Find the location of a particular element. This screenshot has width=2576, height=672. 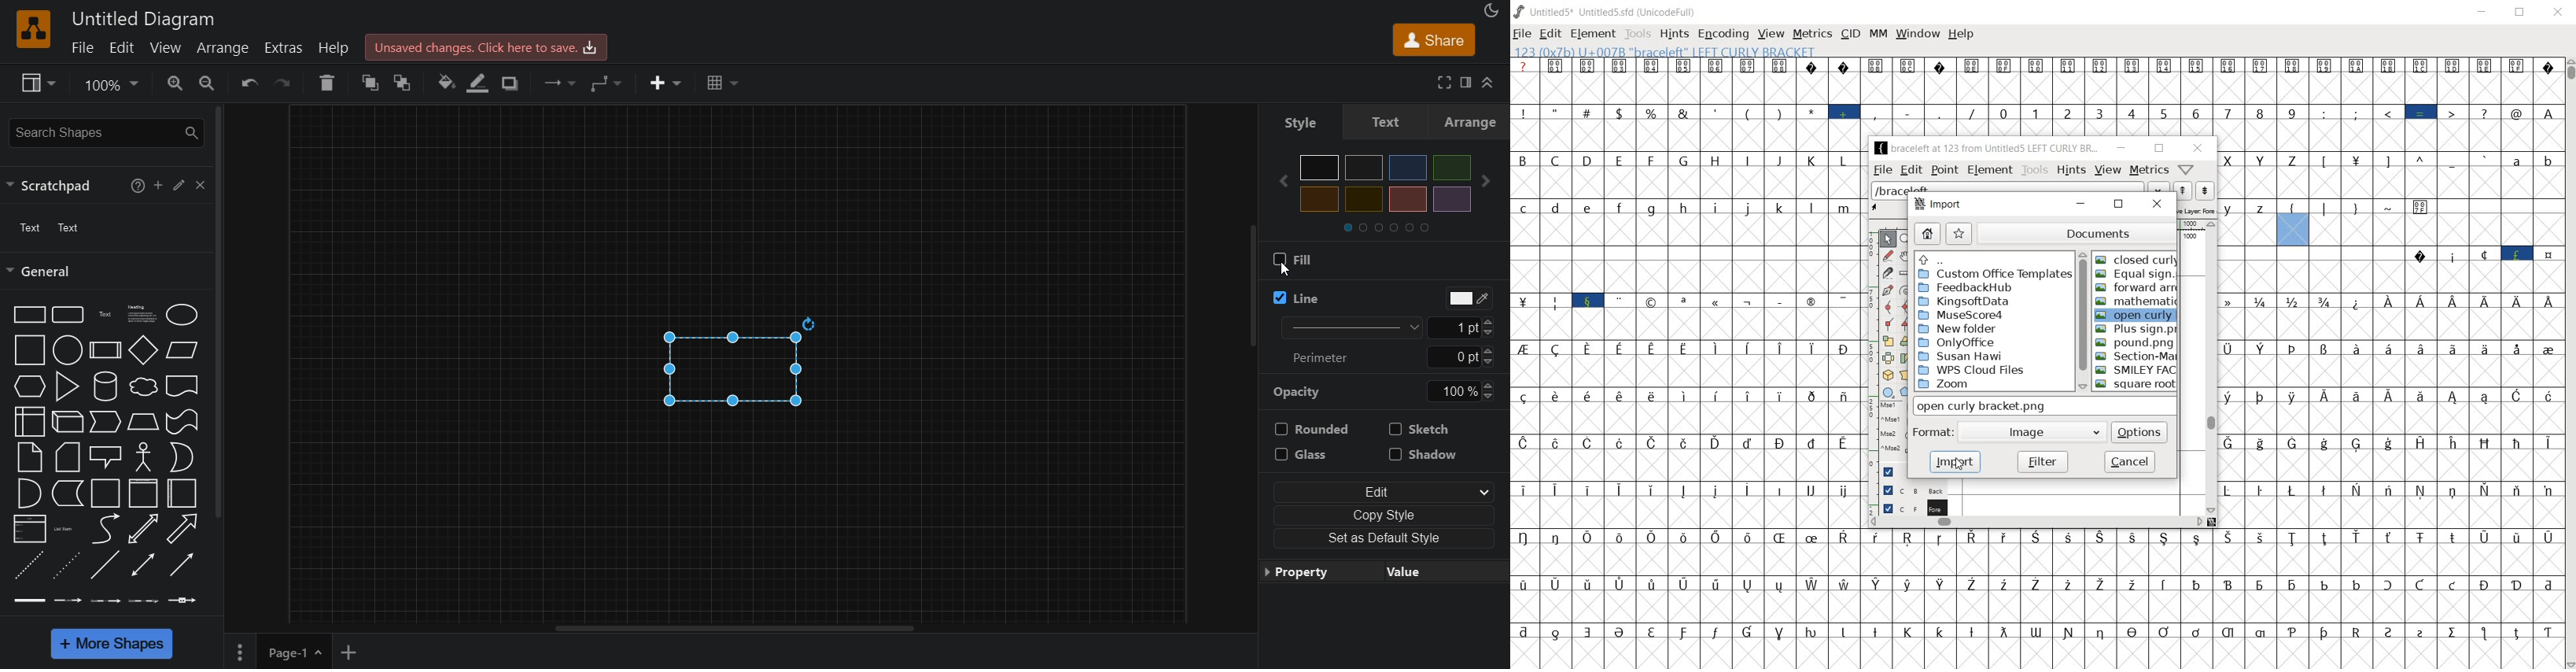

process is located at coordinates (107, 349).